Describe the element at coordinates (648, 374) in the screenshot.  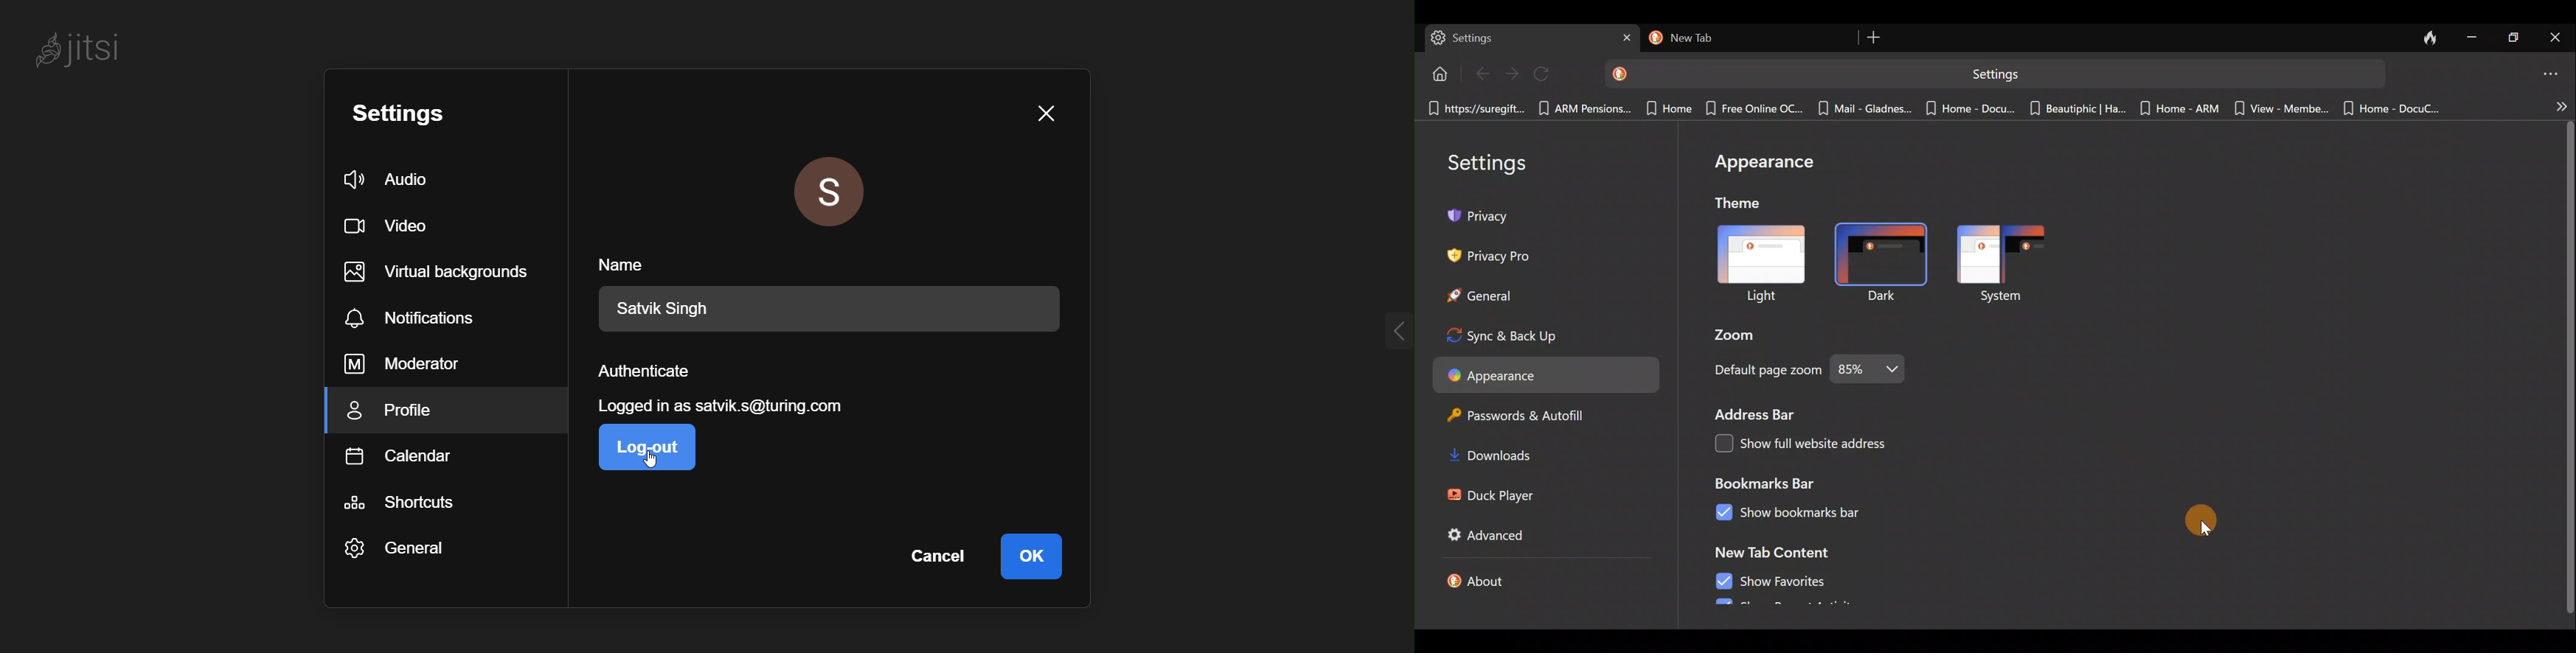
I see `authenticate` at that location.